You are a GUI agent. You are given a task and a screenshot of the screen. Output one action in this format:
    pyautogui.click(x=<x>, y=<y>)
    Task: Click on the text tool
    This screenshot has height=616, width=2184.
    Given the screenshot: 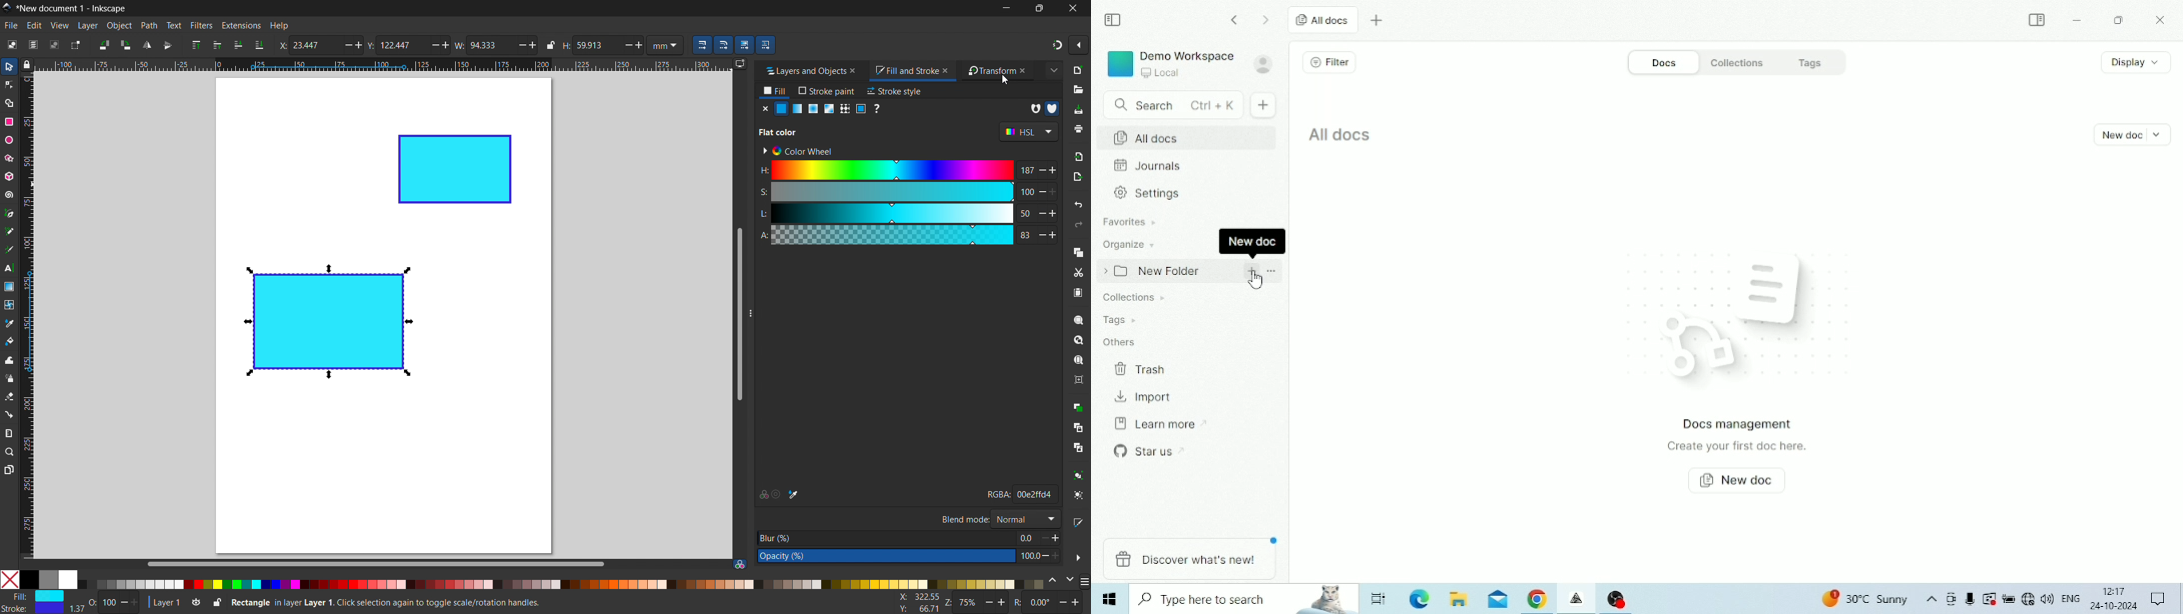 What is the action you would take?
    pyautogui.click(x=9, y=269)
    